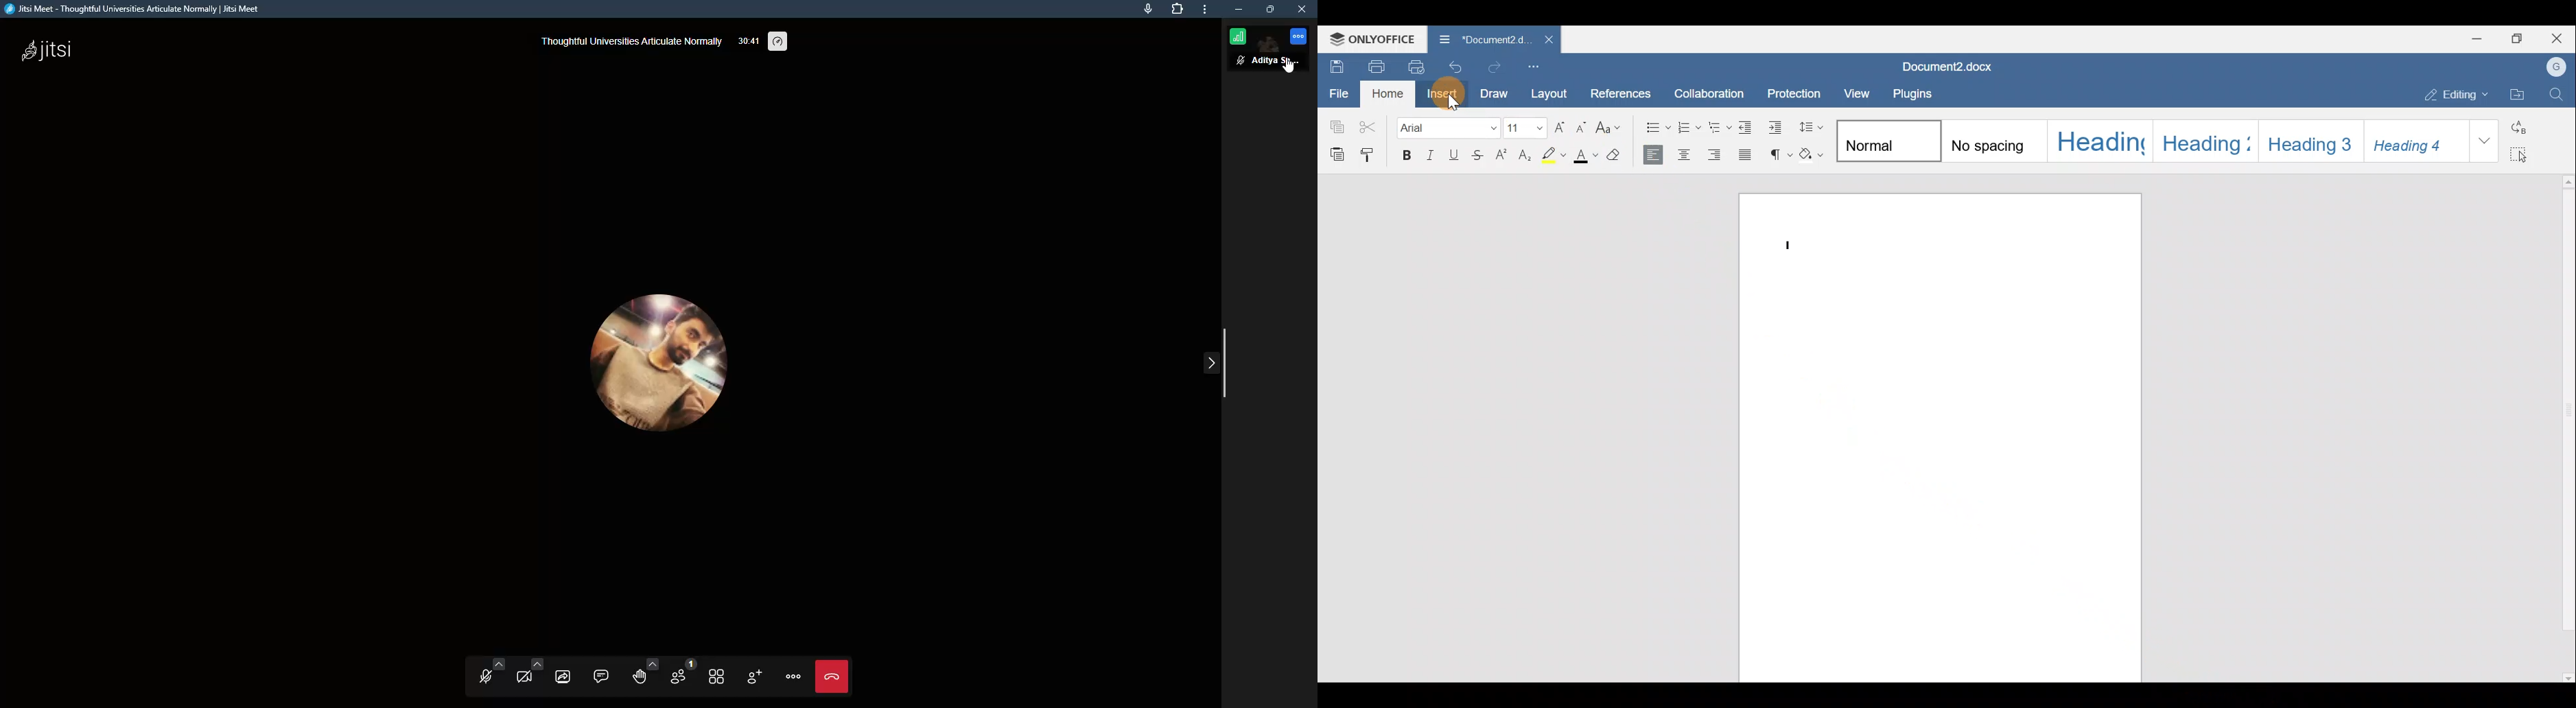 The height and width of the screenshot is (728, 2576). What do you see at coordinates (782, 39) in the screenshot?
I see `performance settings` at bounding box center [782, 39].